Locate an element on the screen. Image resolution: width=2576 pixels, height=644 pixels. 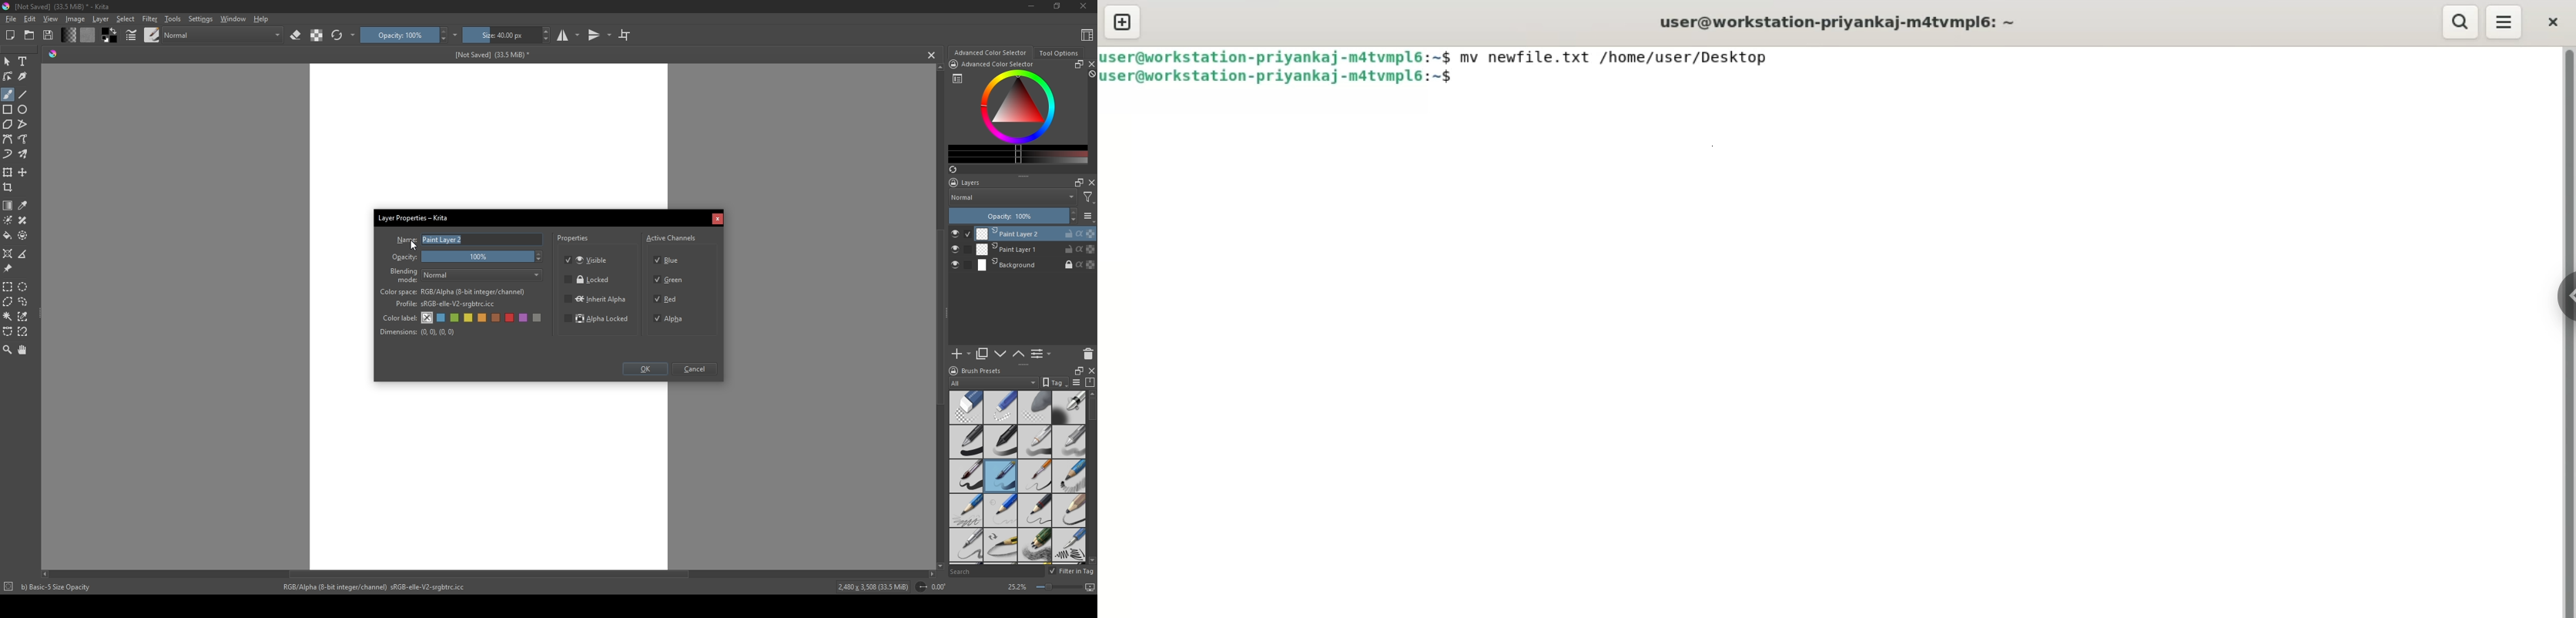
calligraphy is located at coordinates (24, 76).